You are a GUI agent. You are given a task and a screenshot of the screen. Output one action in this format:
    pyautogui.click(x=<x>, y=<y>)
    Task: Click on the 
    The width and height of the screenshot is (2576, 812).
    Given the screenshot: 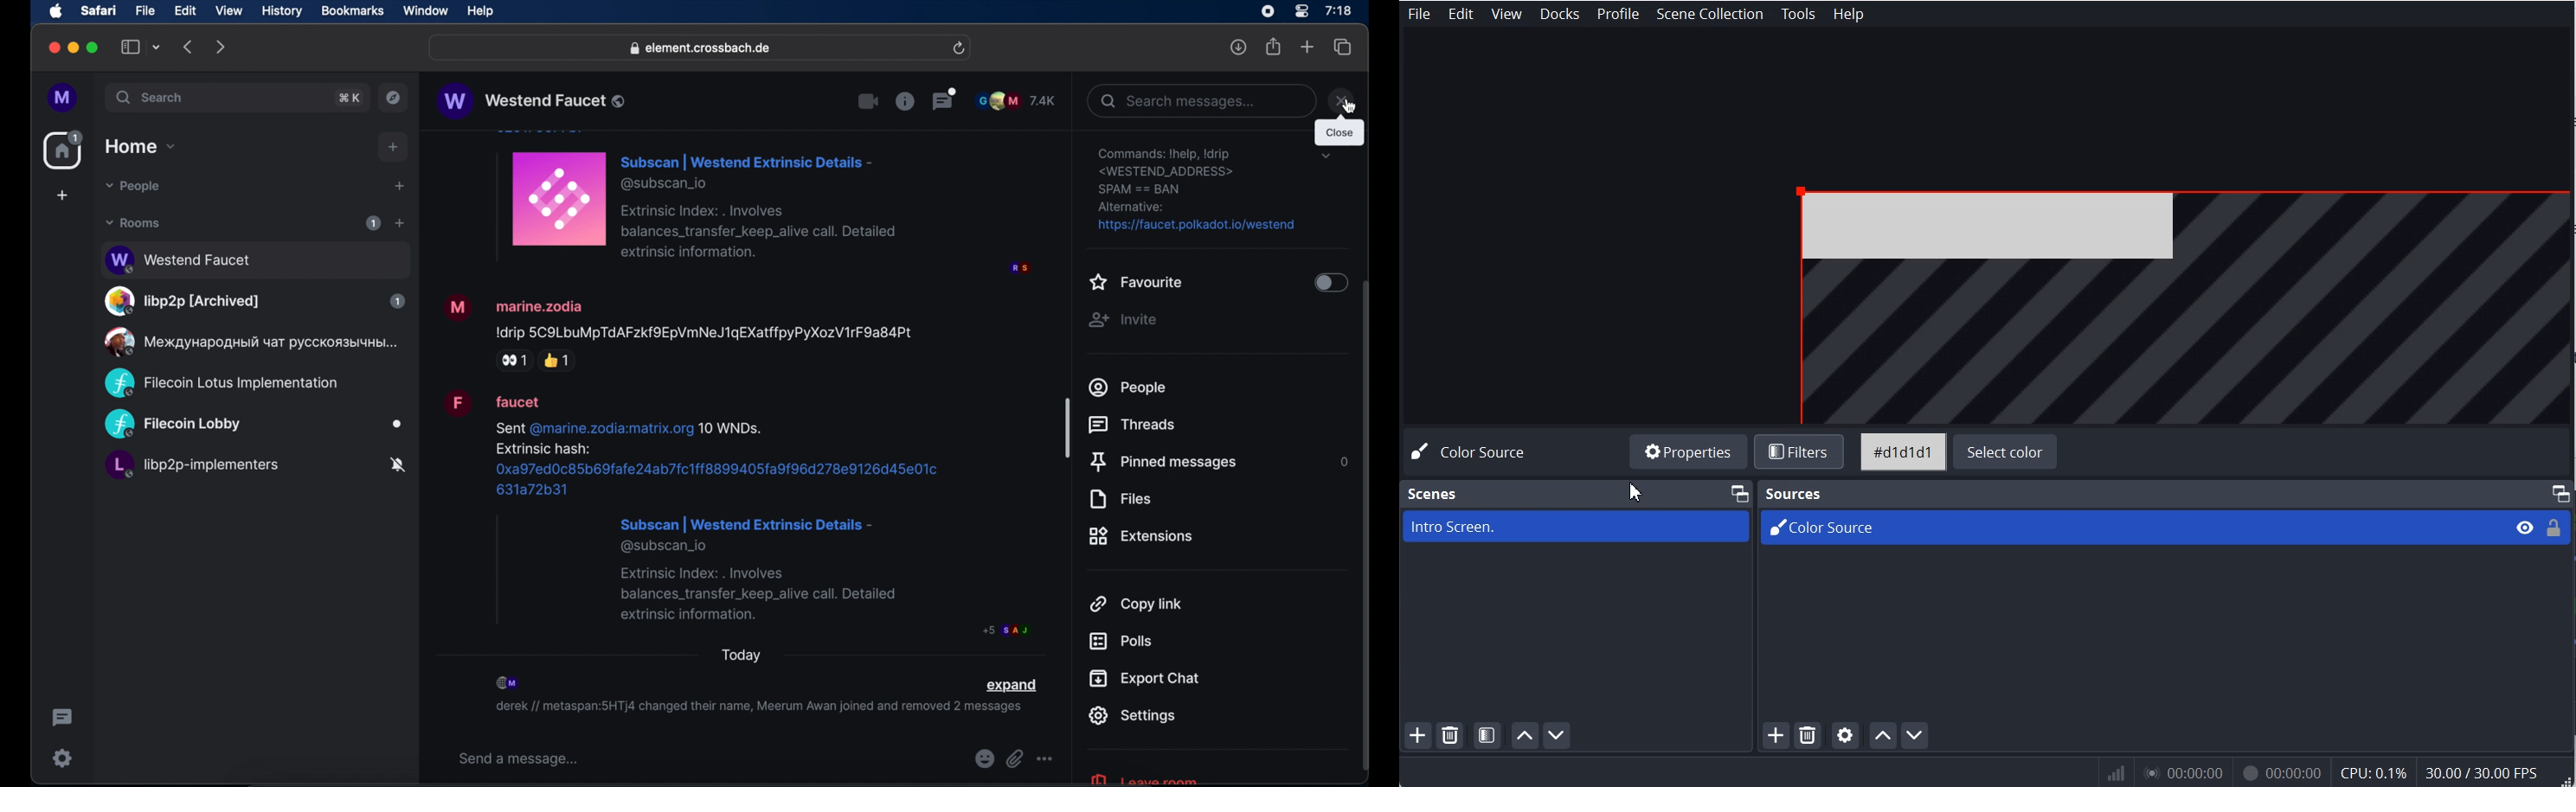 What is the action you would take?
    pyautogui.click(x=135, y=187)
    